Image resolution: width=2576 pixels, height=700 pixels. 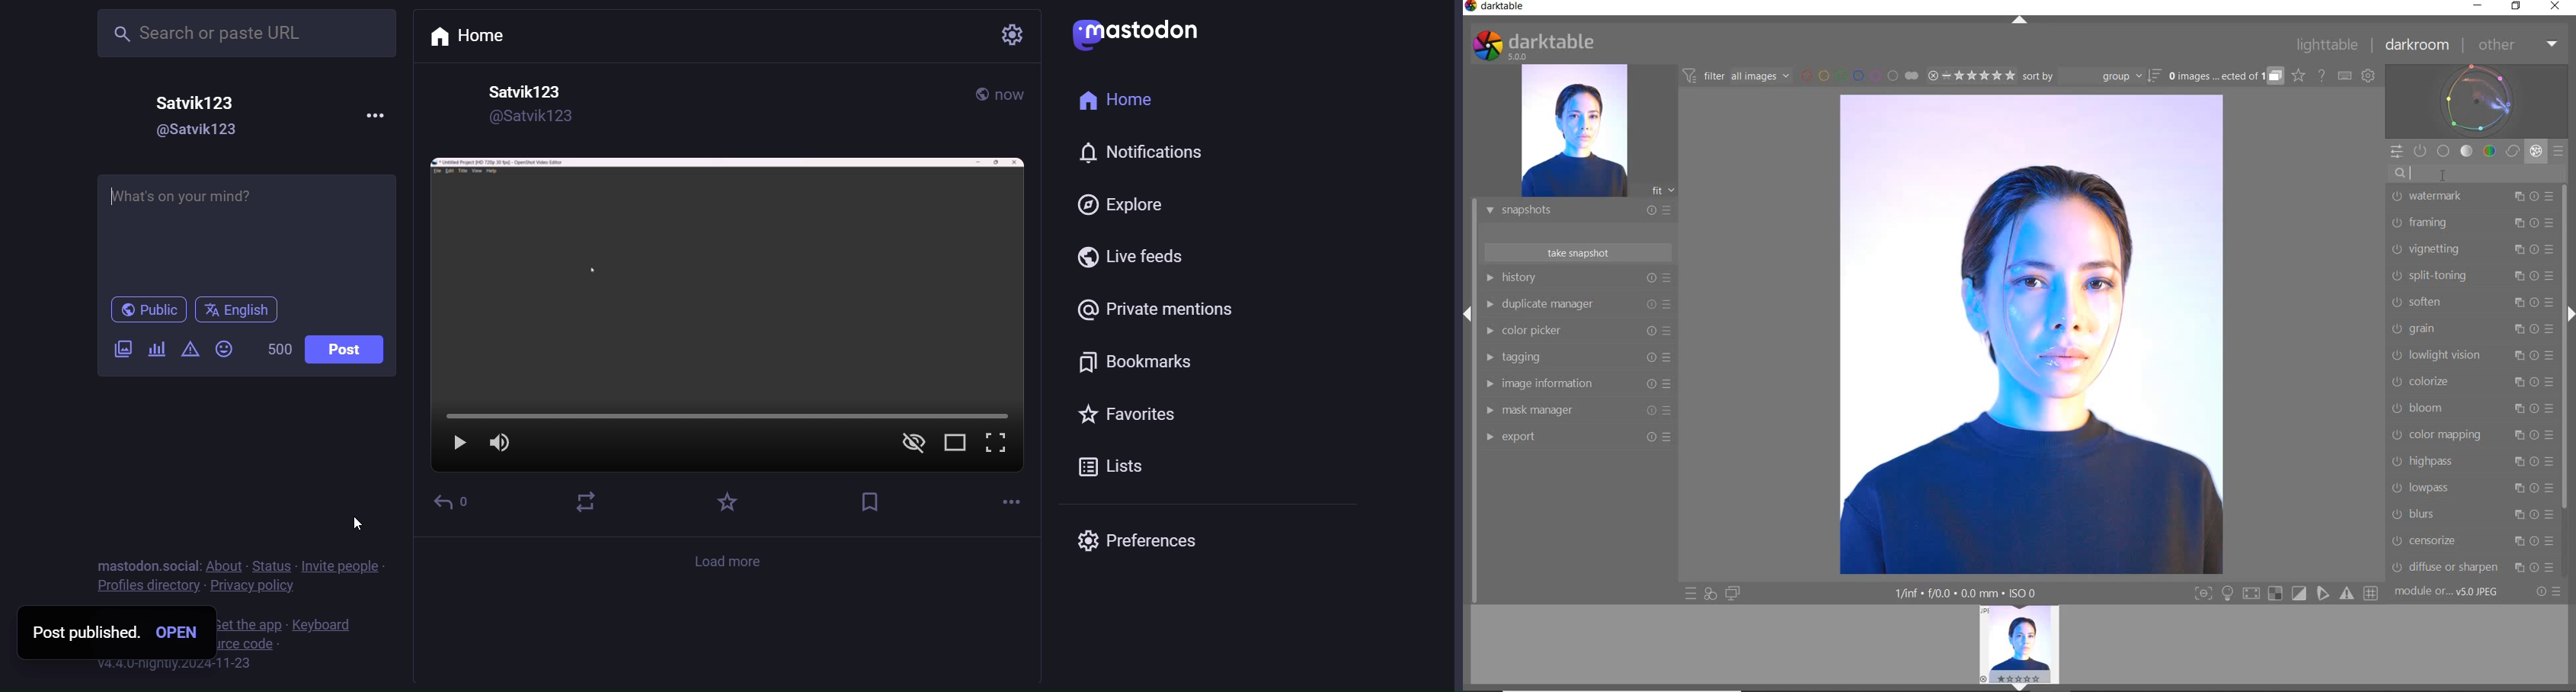 I want to click on lists, so click(x=1112, y=469).